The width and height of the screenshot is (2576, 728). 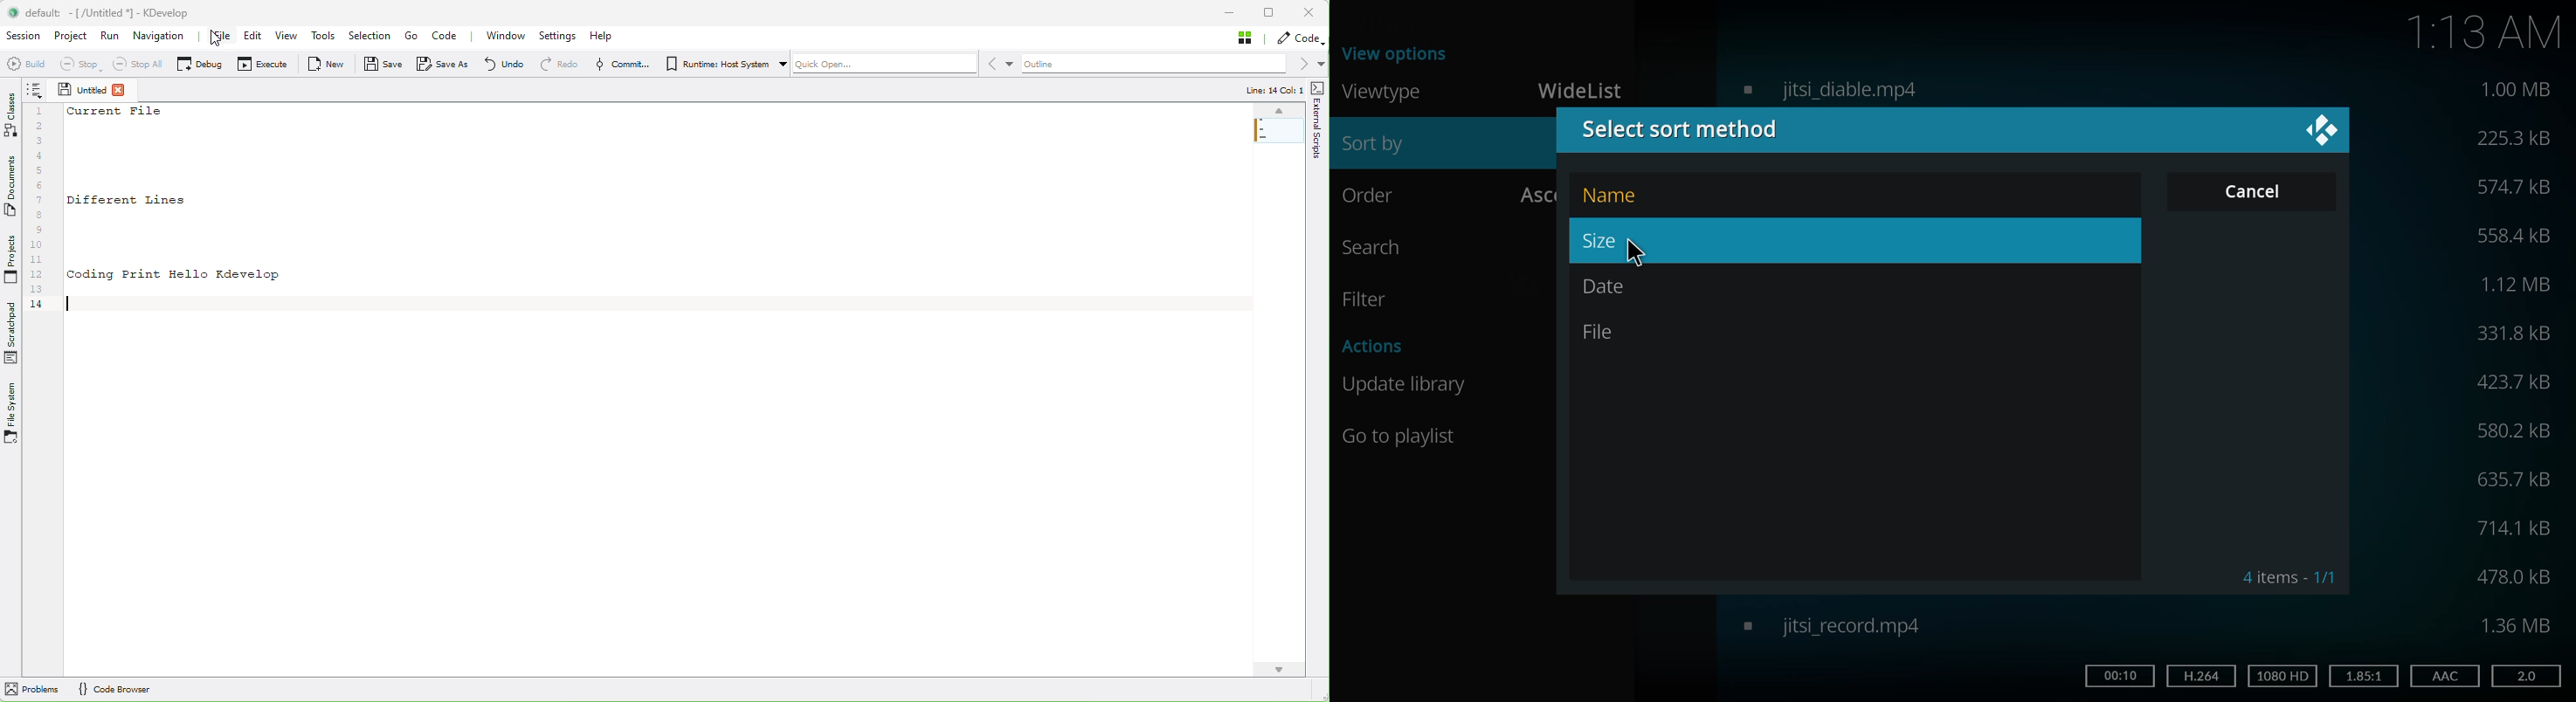 I want to click on time, so click(x=2122, y=677).